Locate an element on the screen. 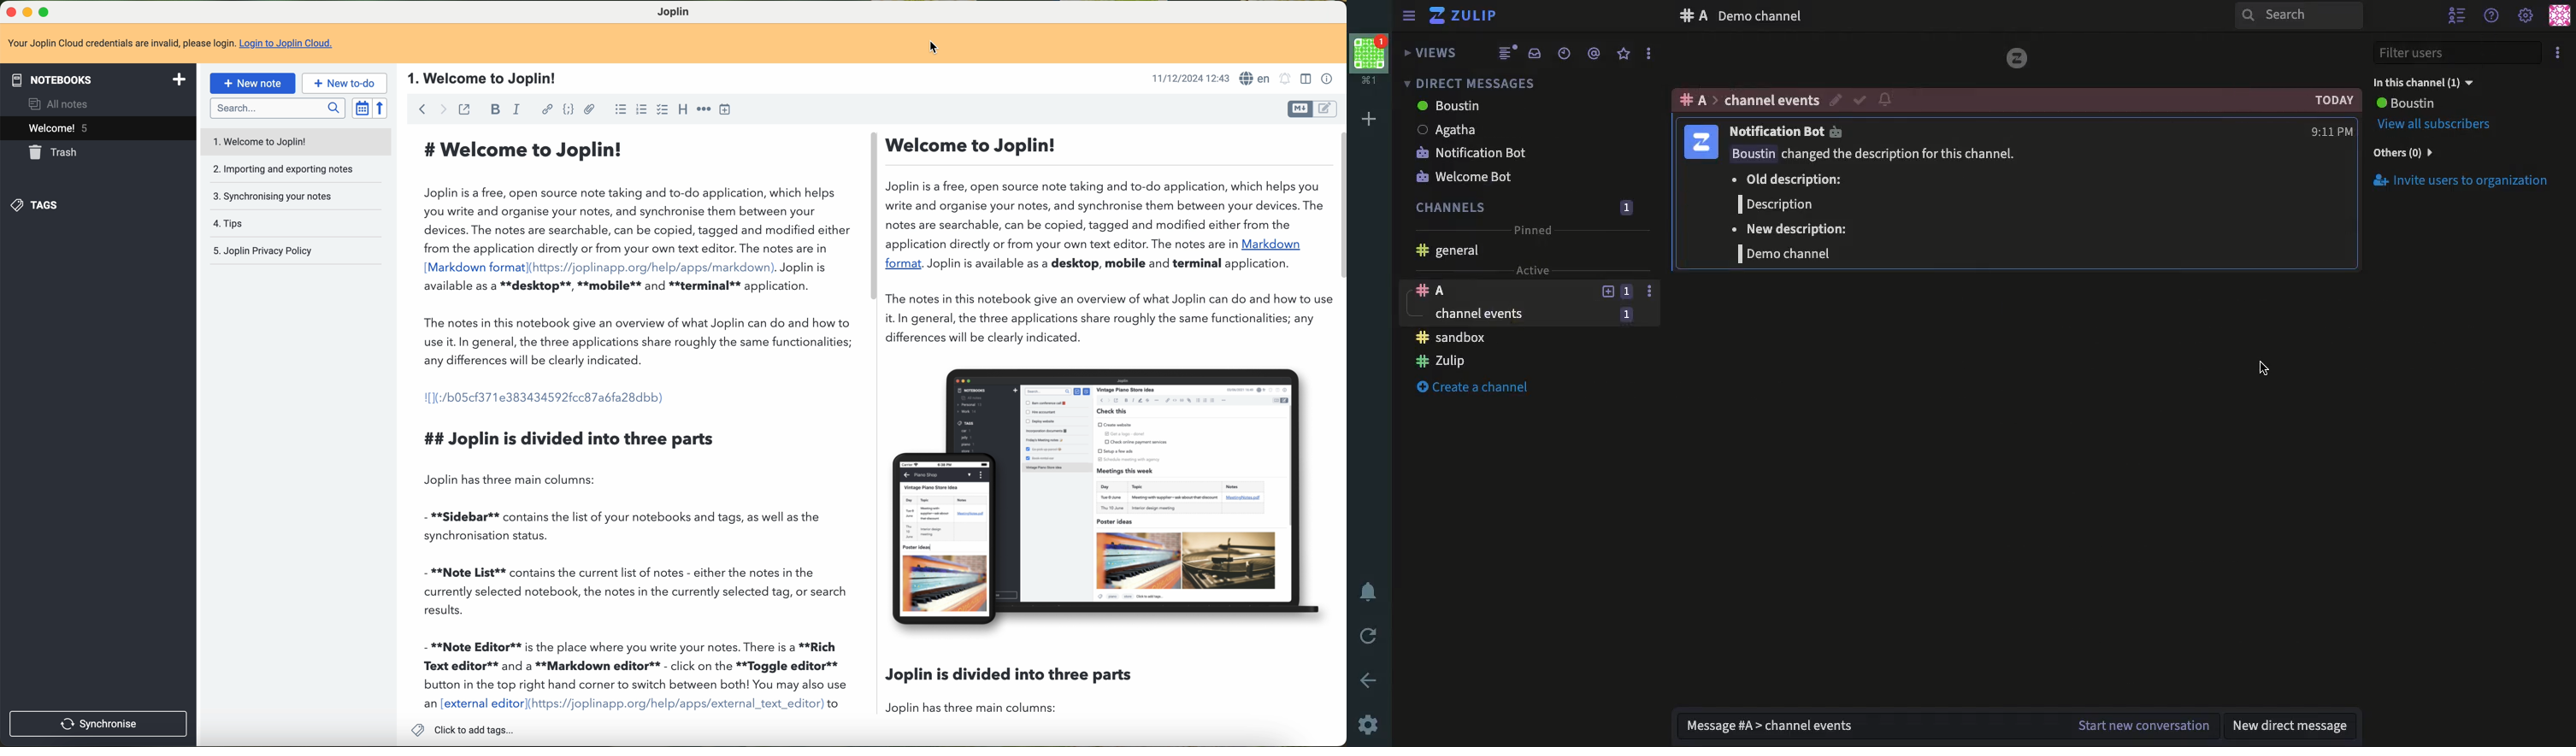 This screenshot has height=756, width=2576. notification is located at coordinates (1886, 101).